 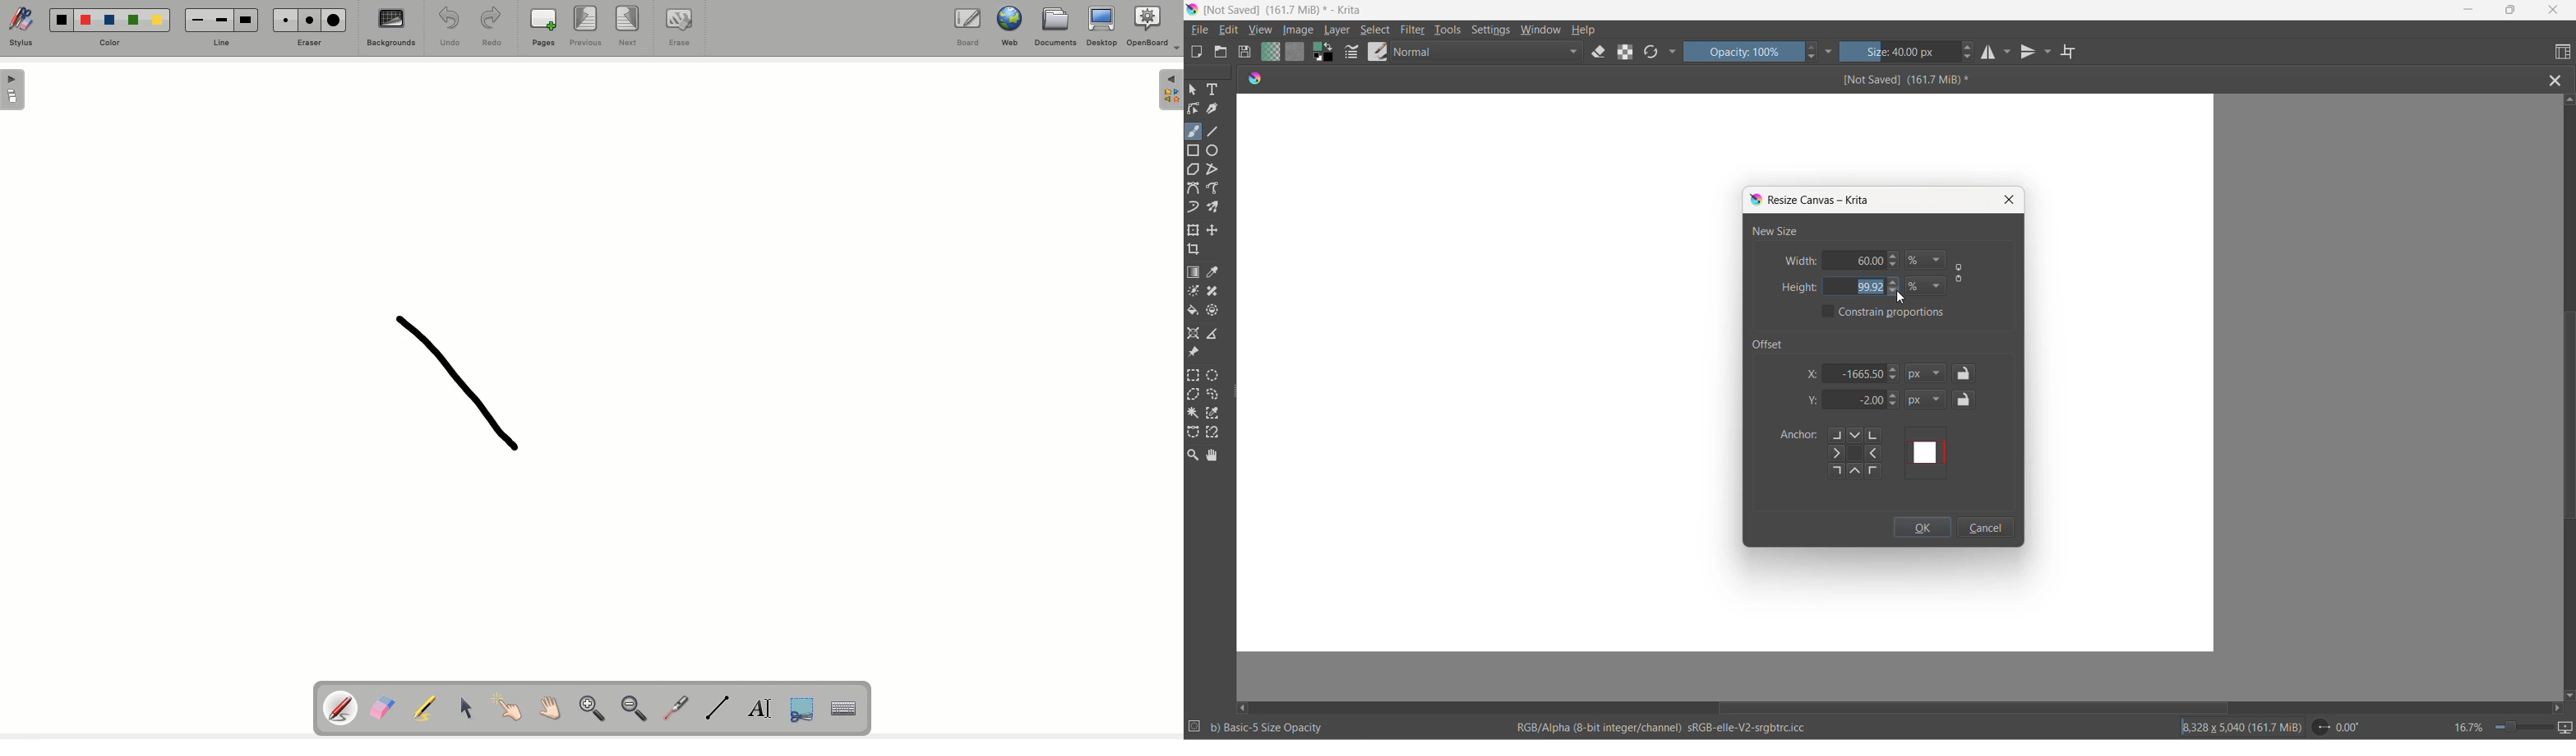 What do you see at coordinates (2011, 199) in the screenshot?
I see `close` at bounding box center [2011, 199].